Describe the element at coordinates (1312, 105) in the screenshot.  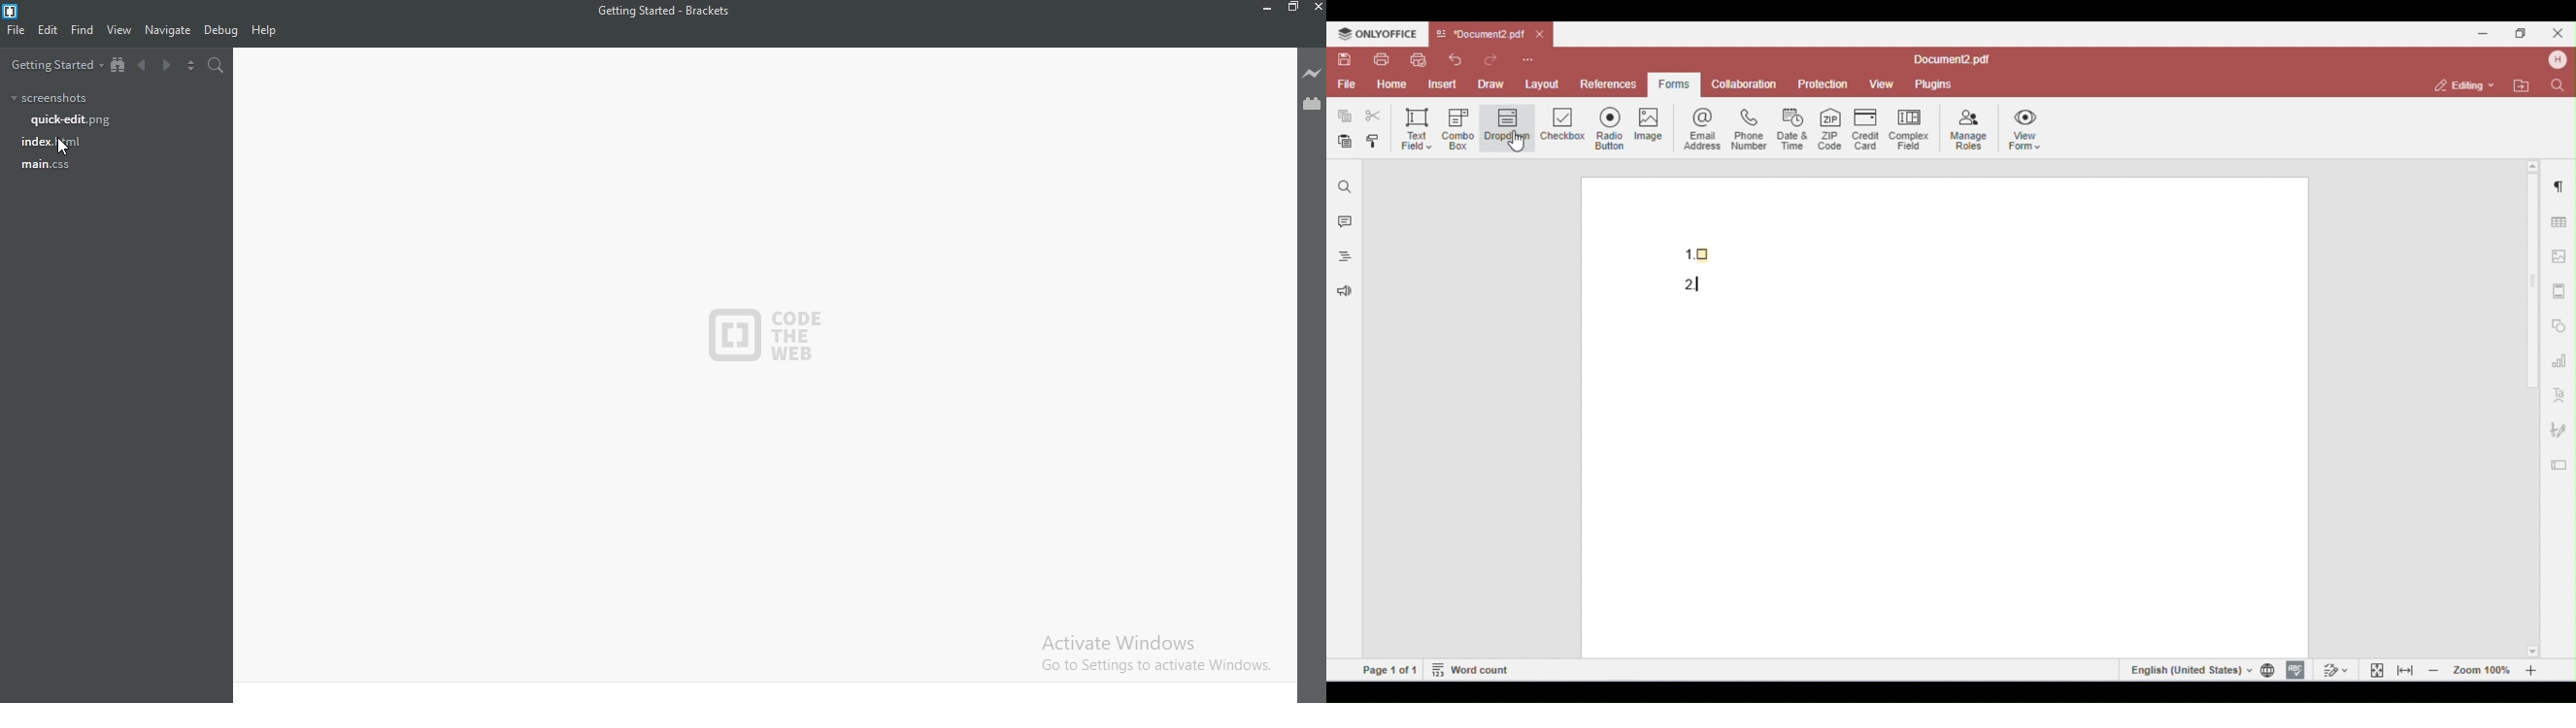
I see `Extension Manager` at that location.